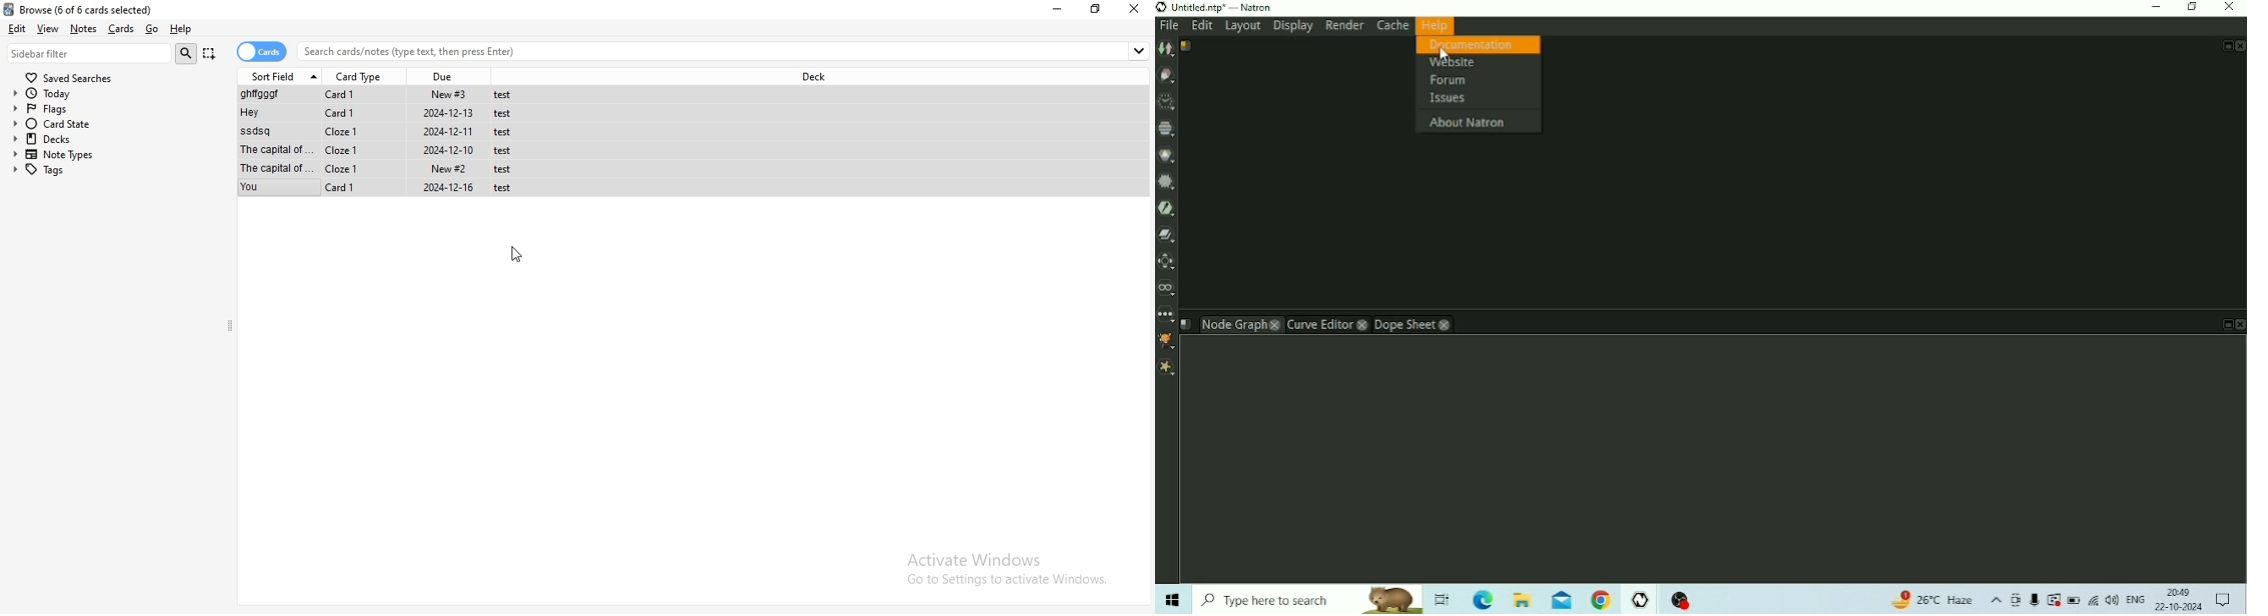 This screenshot has height=616, width=2268. I want to click on decks, so click(113, 139).